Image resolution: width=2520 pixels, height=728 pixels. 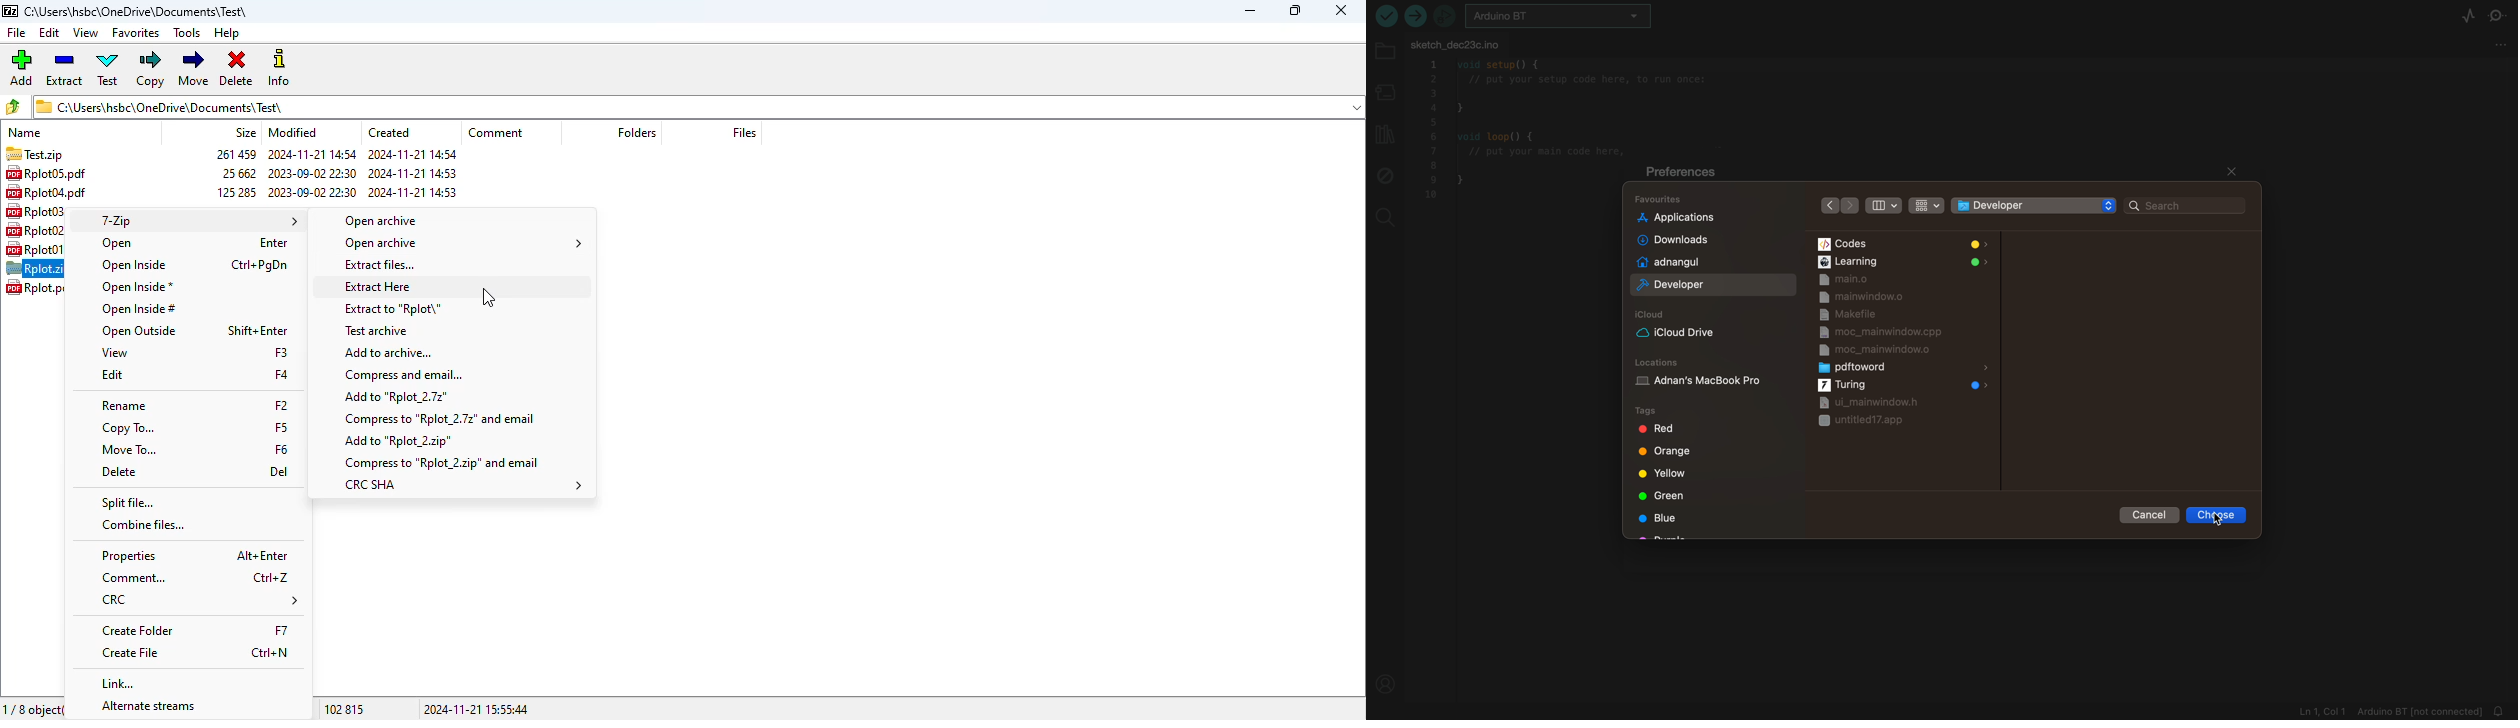 What do you see at coordinates (34, 154) in the screenshot?
I see `Test.zip` at bounding box center [34, 154].